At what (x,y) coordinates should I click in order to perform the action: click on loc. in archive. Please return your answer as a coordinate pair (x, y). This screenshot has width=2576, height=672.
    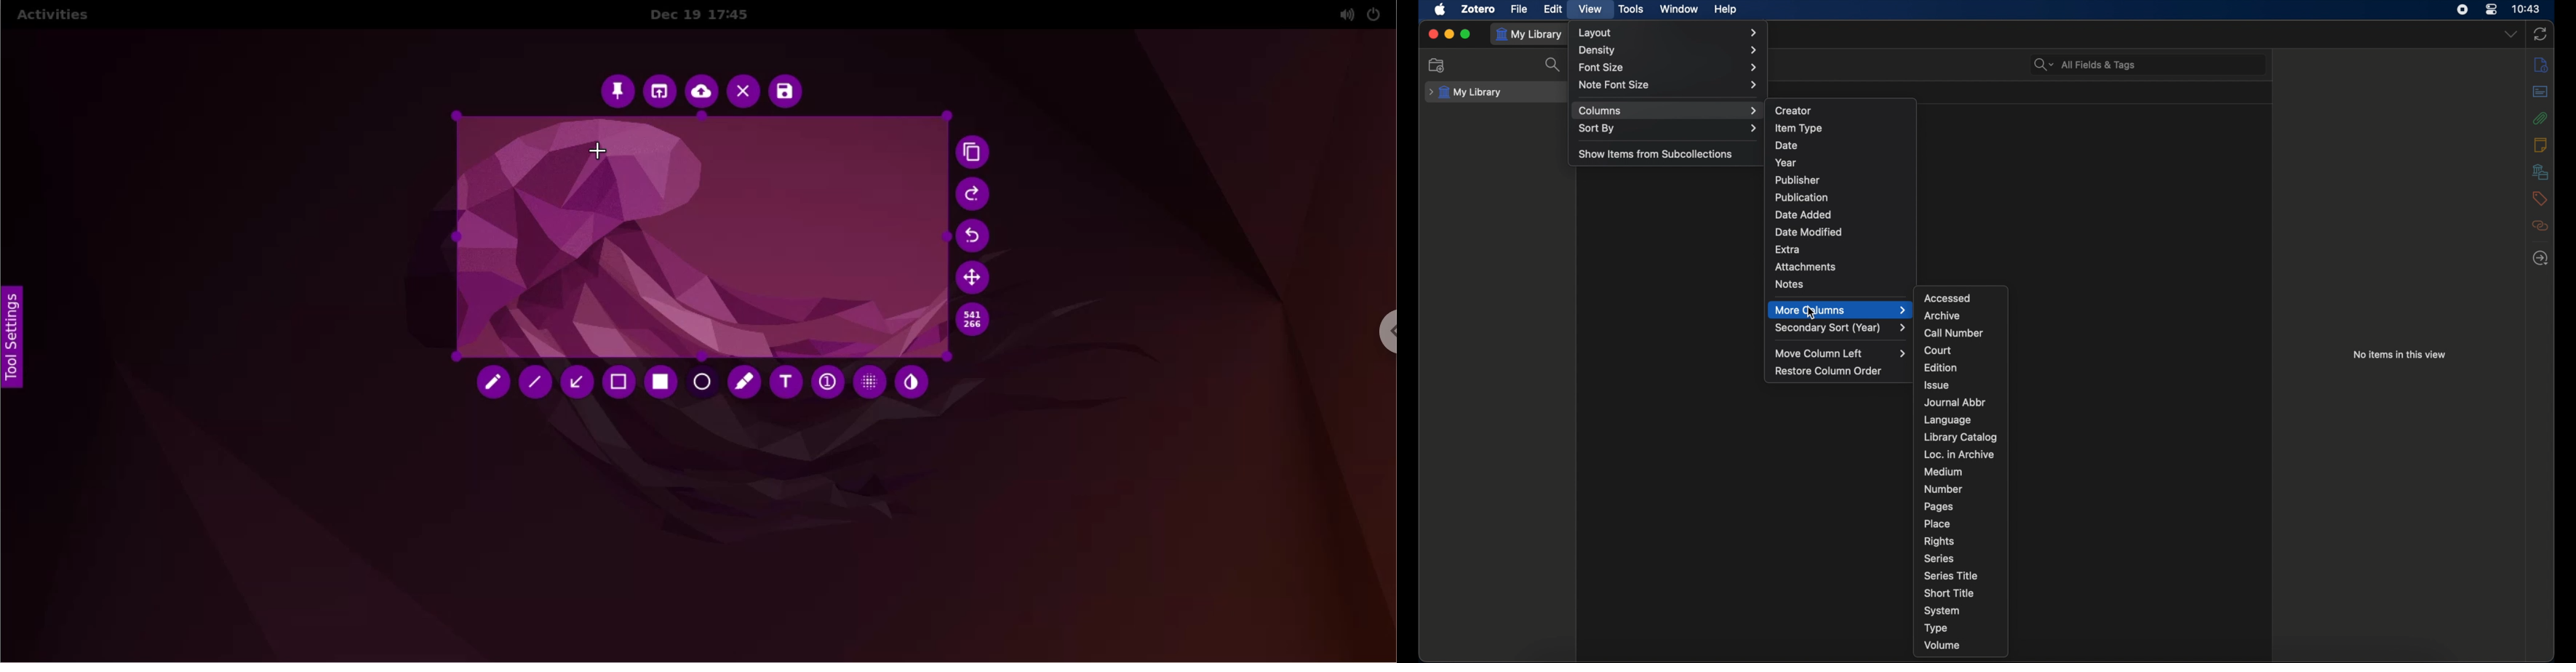
    Looking at the image, I should click on (1959, 454).